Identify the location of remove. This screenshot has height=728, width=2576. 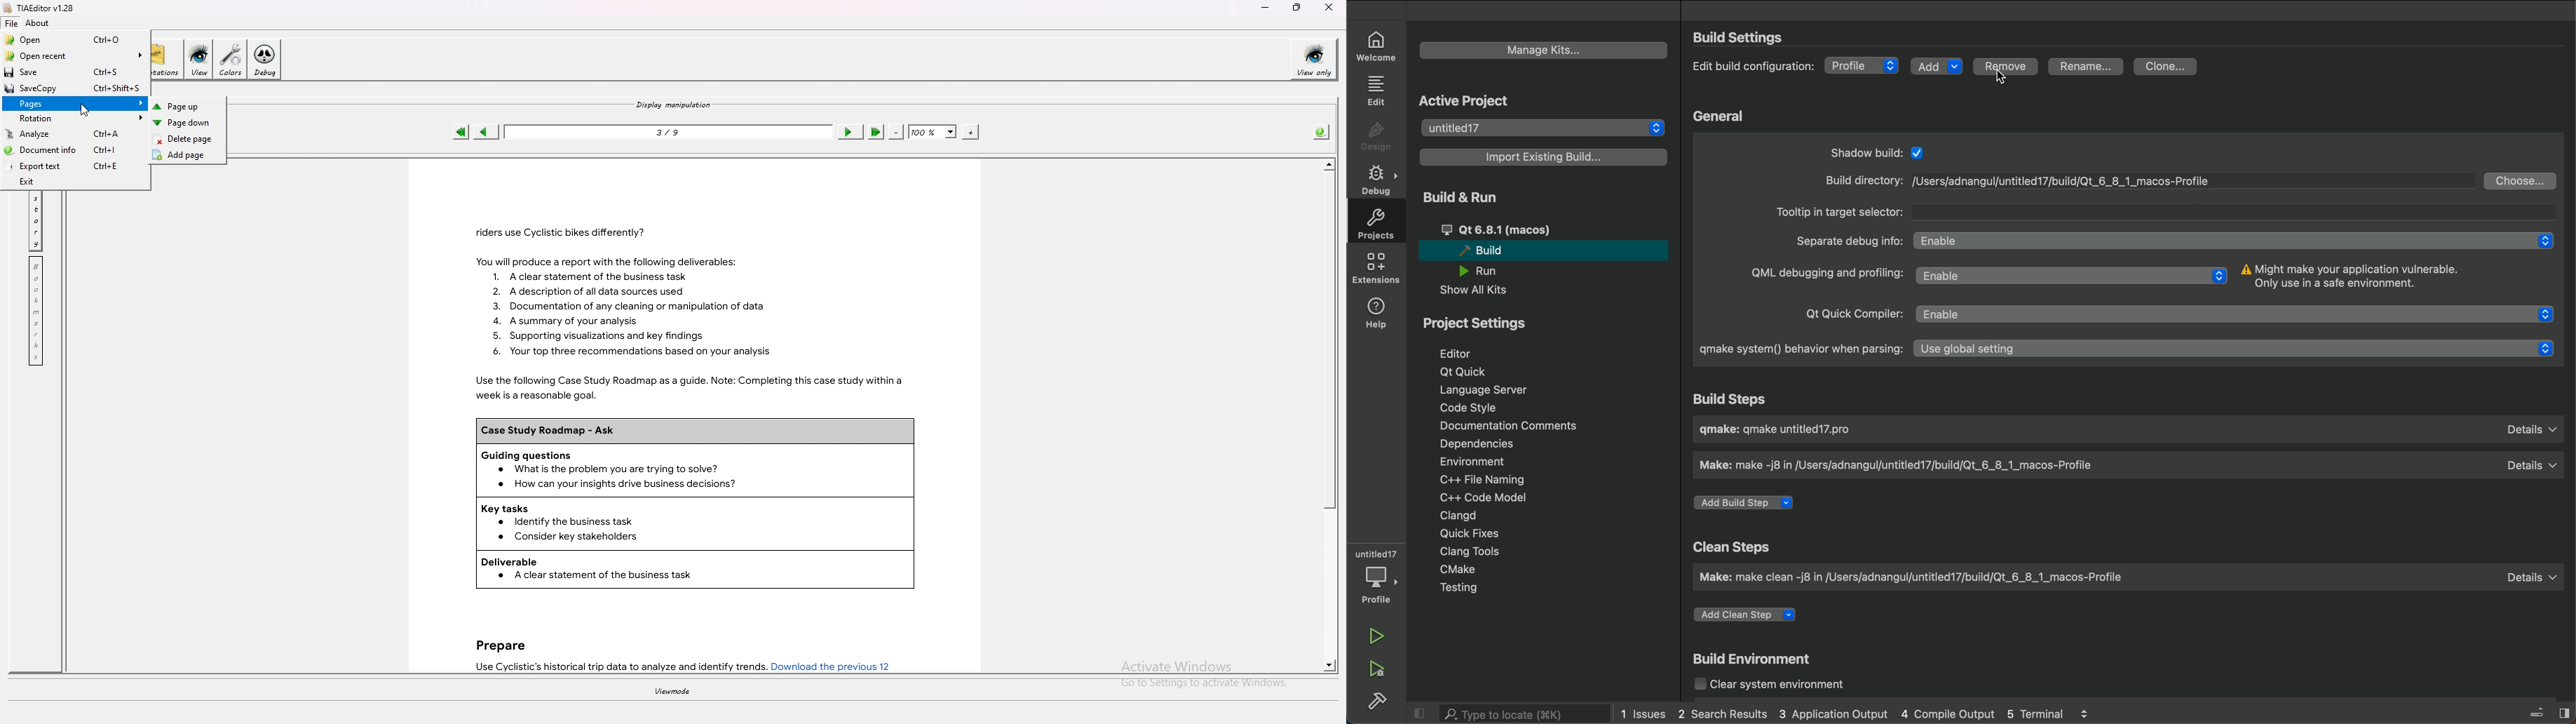
(2006, 67).